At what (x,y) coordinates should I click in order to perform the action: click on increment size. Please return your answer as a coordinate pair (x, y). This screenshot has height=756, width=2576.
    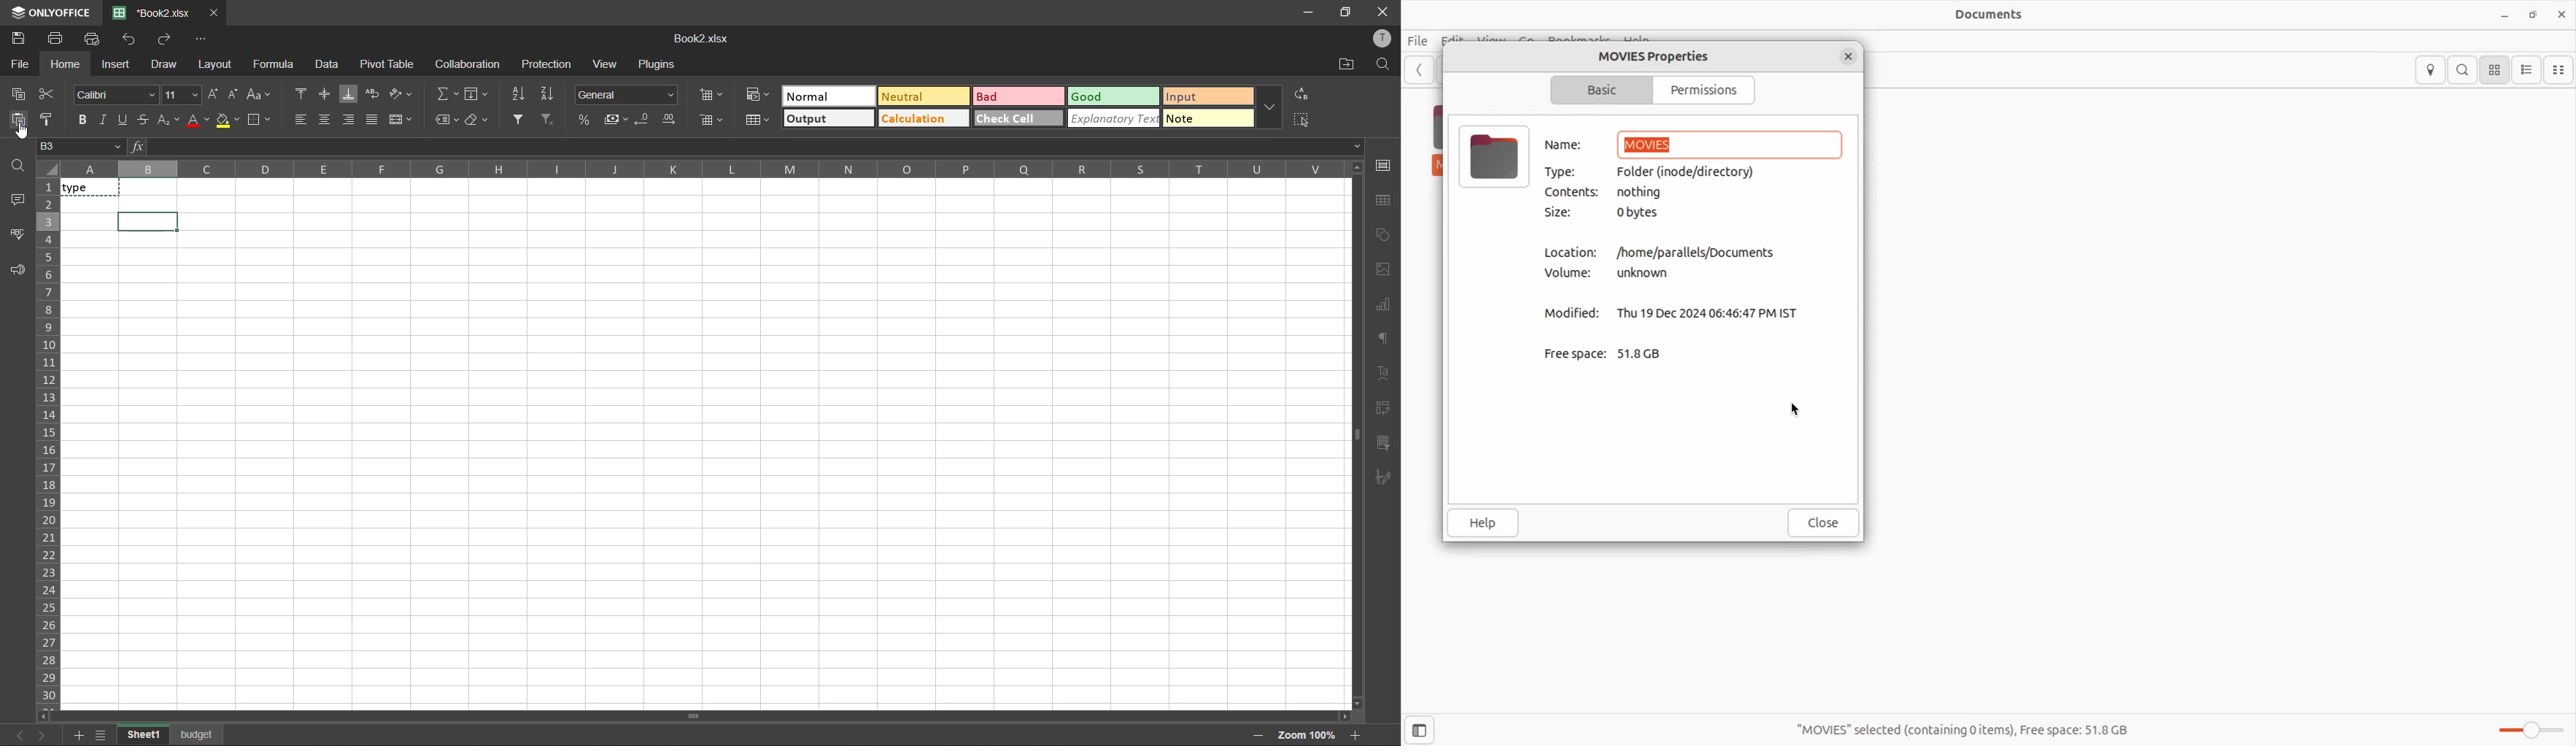
    Looking at the image, I should click on (214, 93).